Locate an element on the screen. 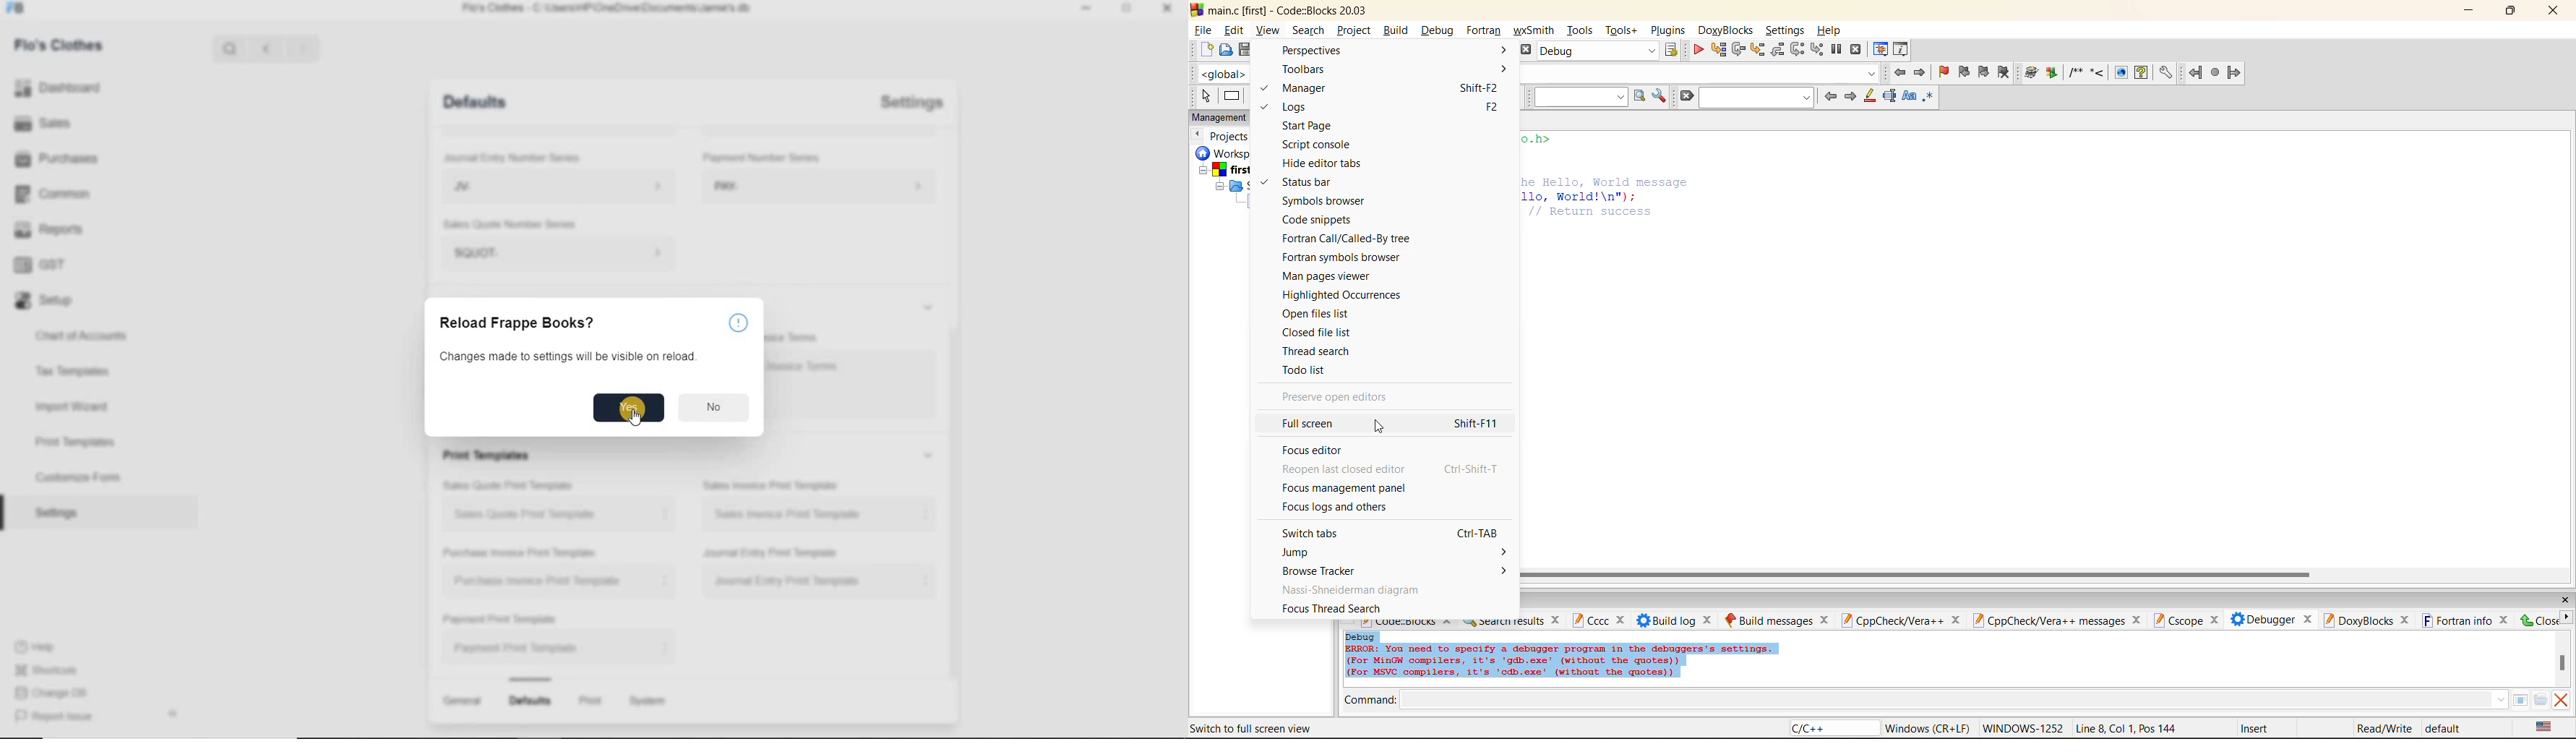 This screenshot has height=756, width=2576. Defaults is located at coordinates (533, 701).